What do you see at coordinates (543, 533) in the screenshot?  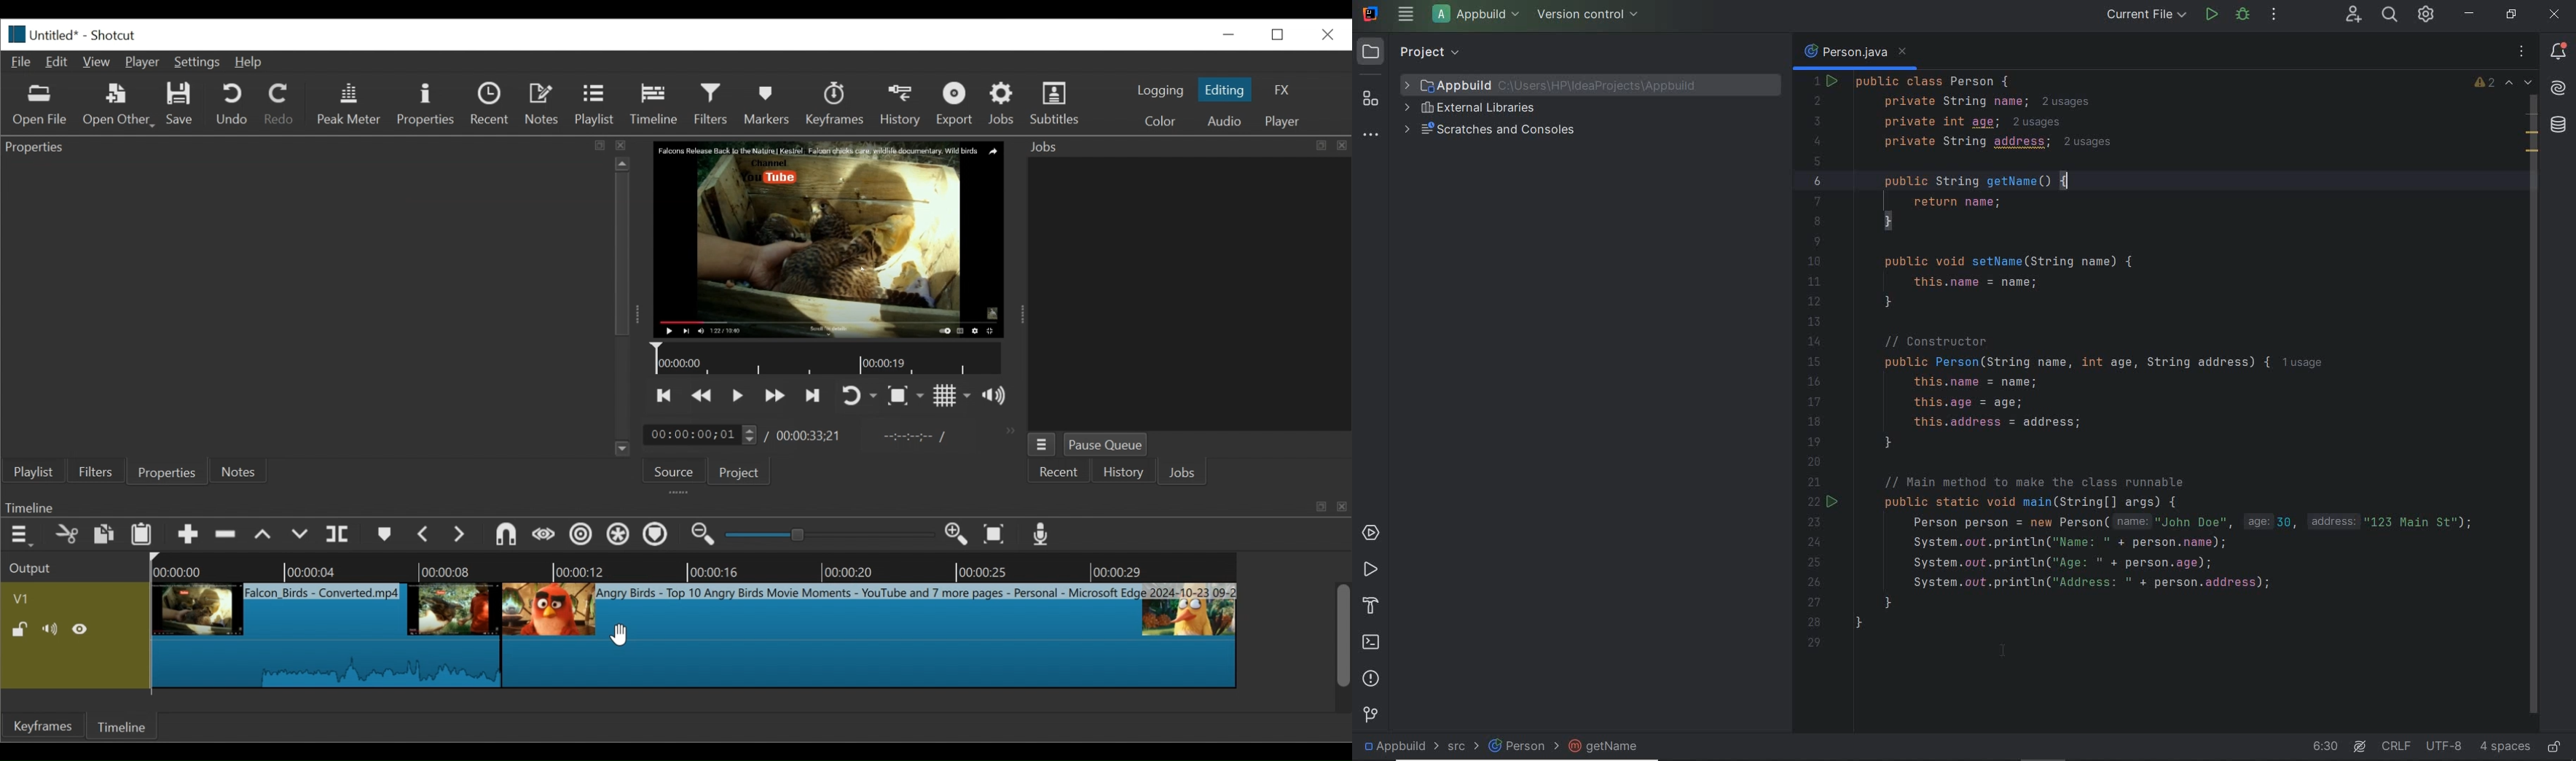 I see `Scrub while dragging` at bounding box center [543, 533].